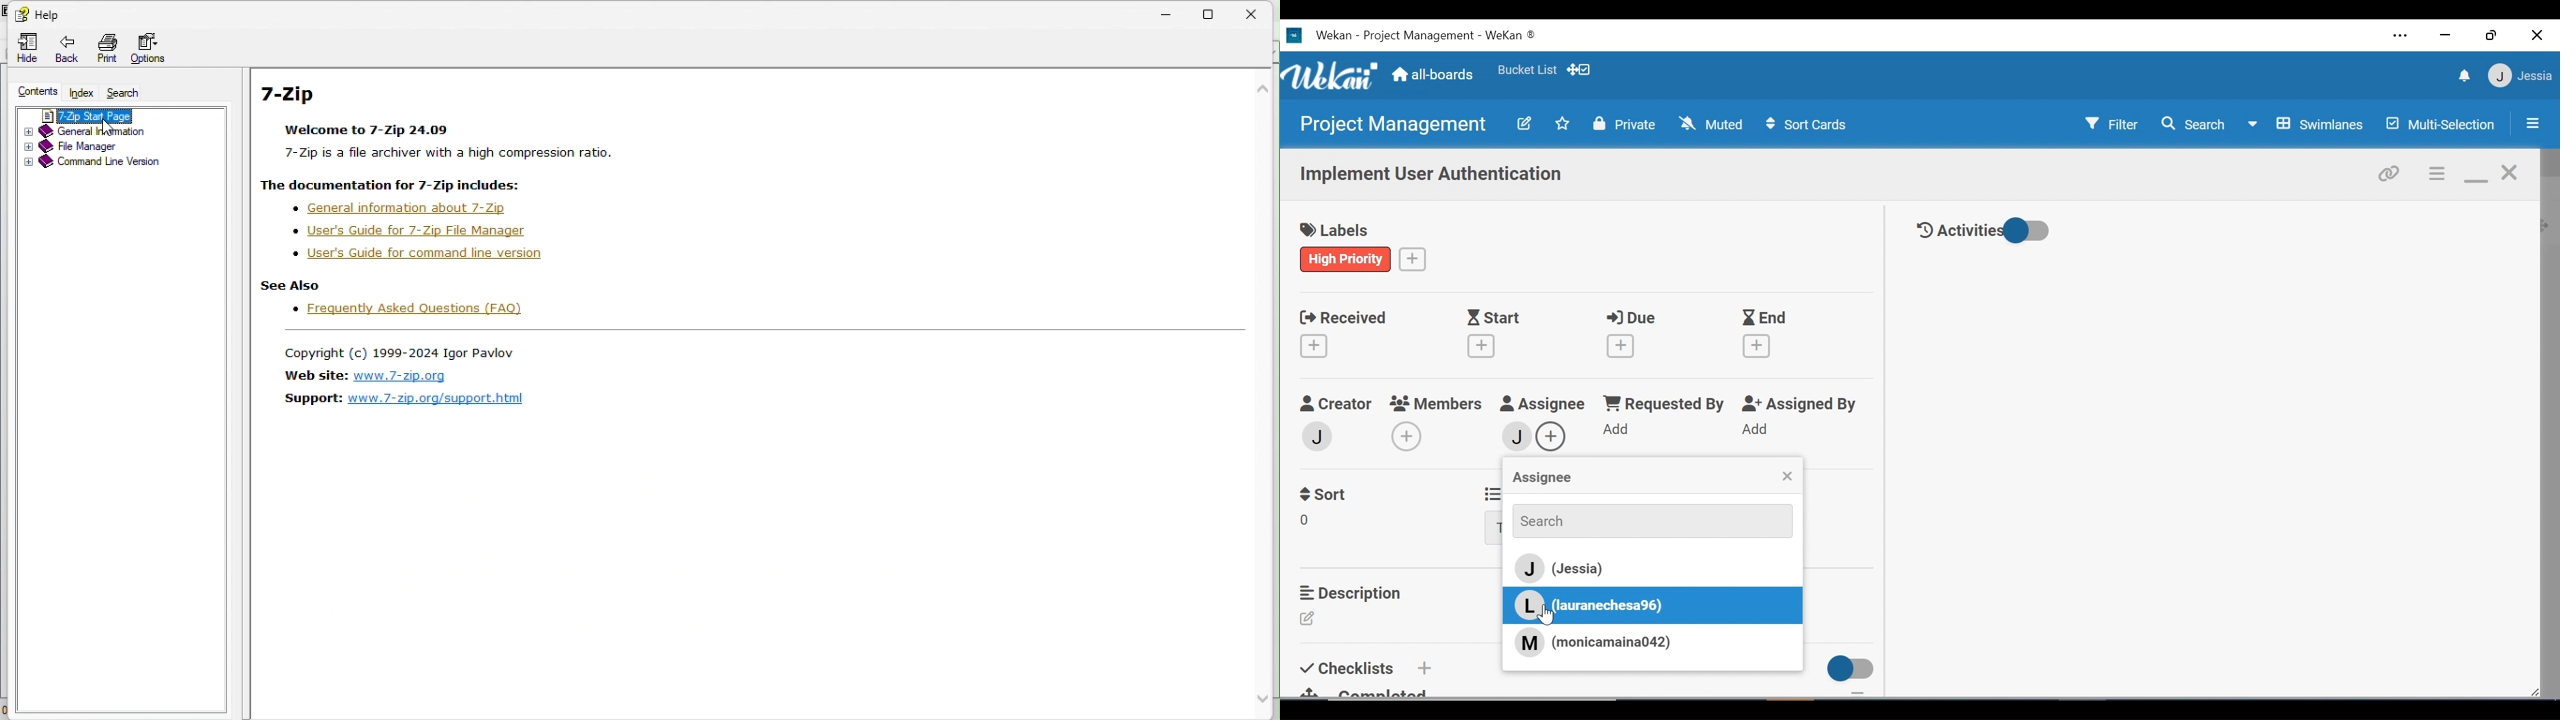 The width and height of the screenshot is (2576, 728). I want to click on Add, so click(1757, 430).